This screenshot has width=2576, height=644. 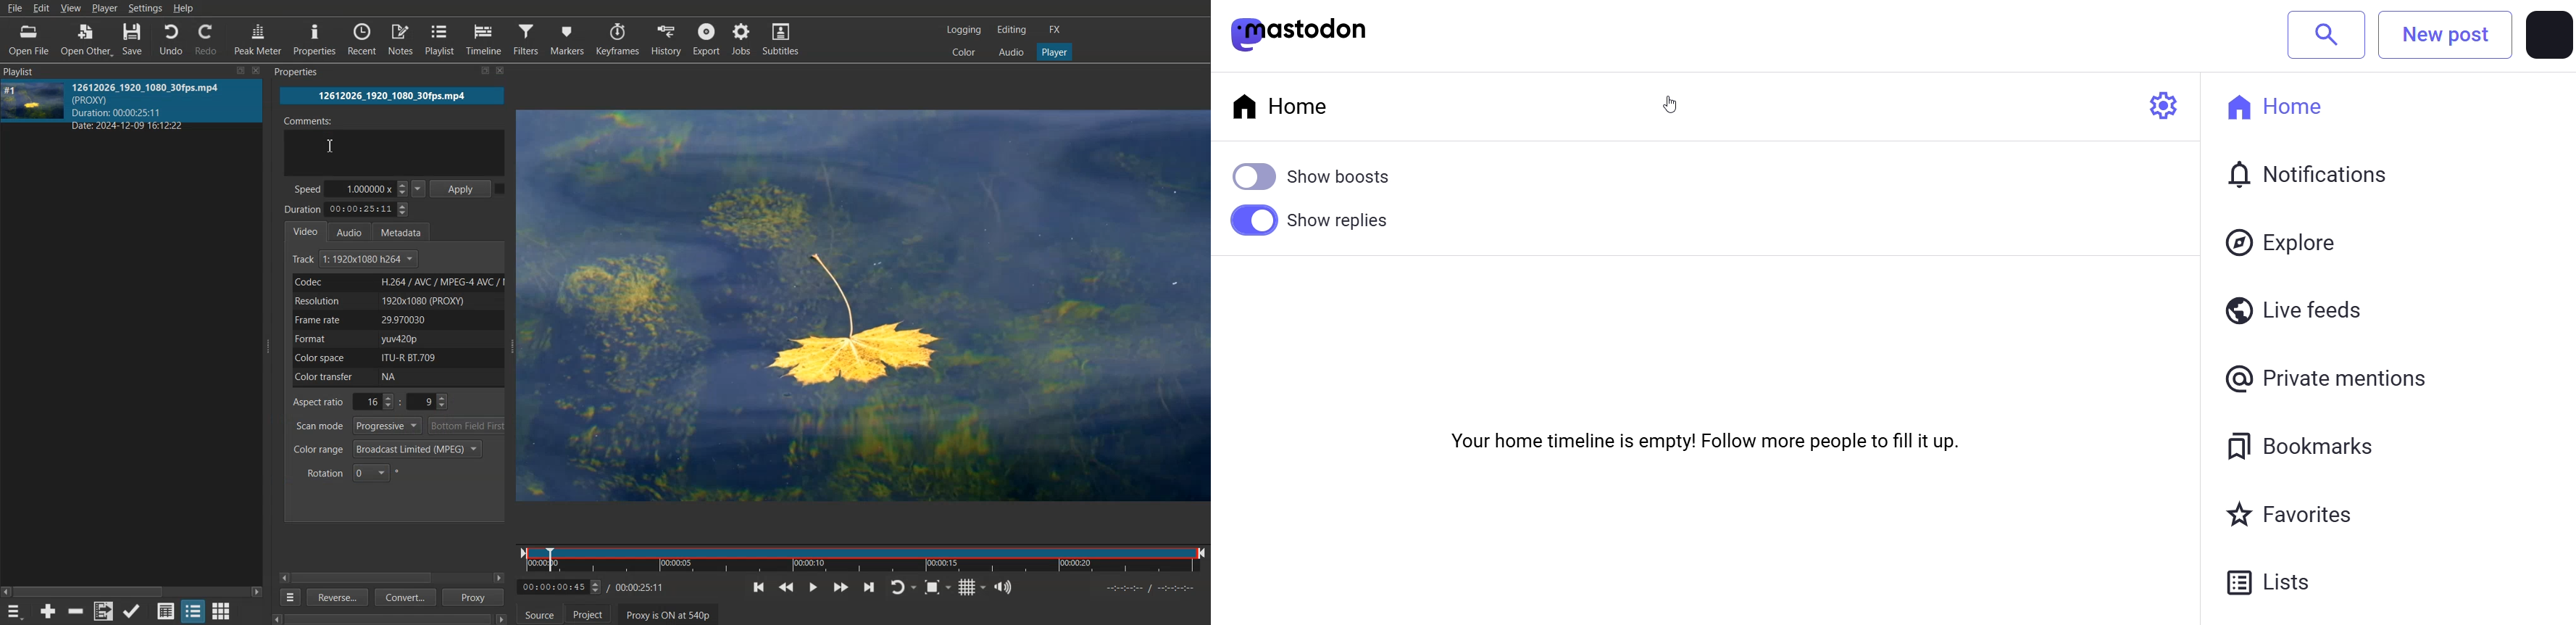 What do you see at coordinates (33, 105) in the screenshot?
I see `MP4 cover image` at bounding box center [33, 105].